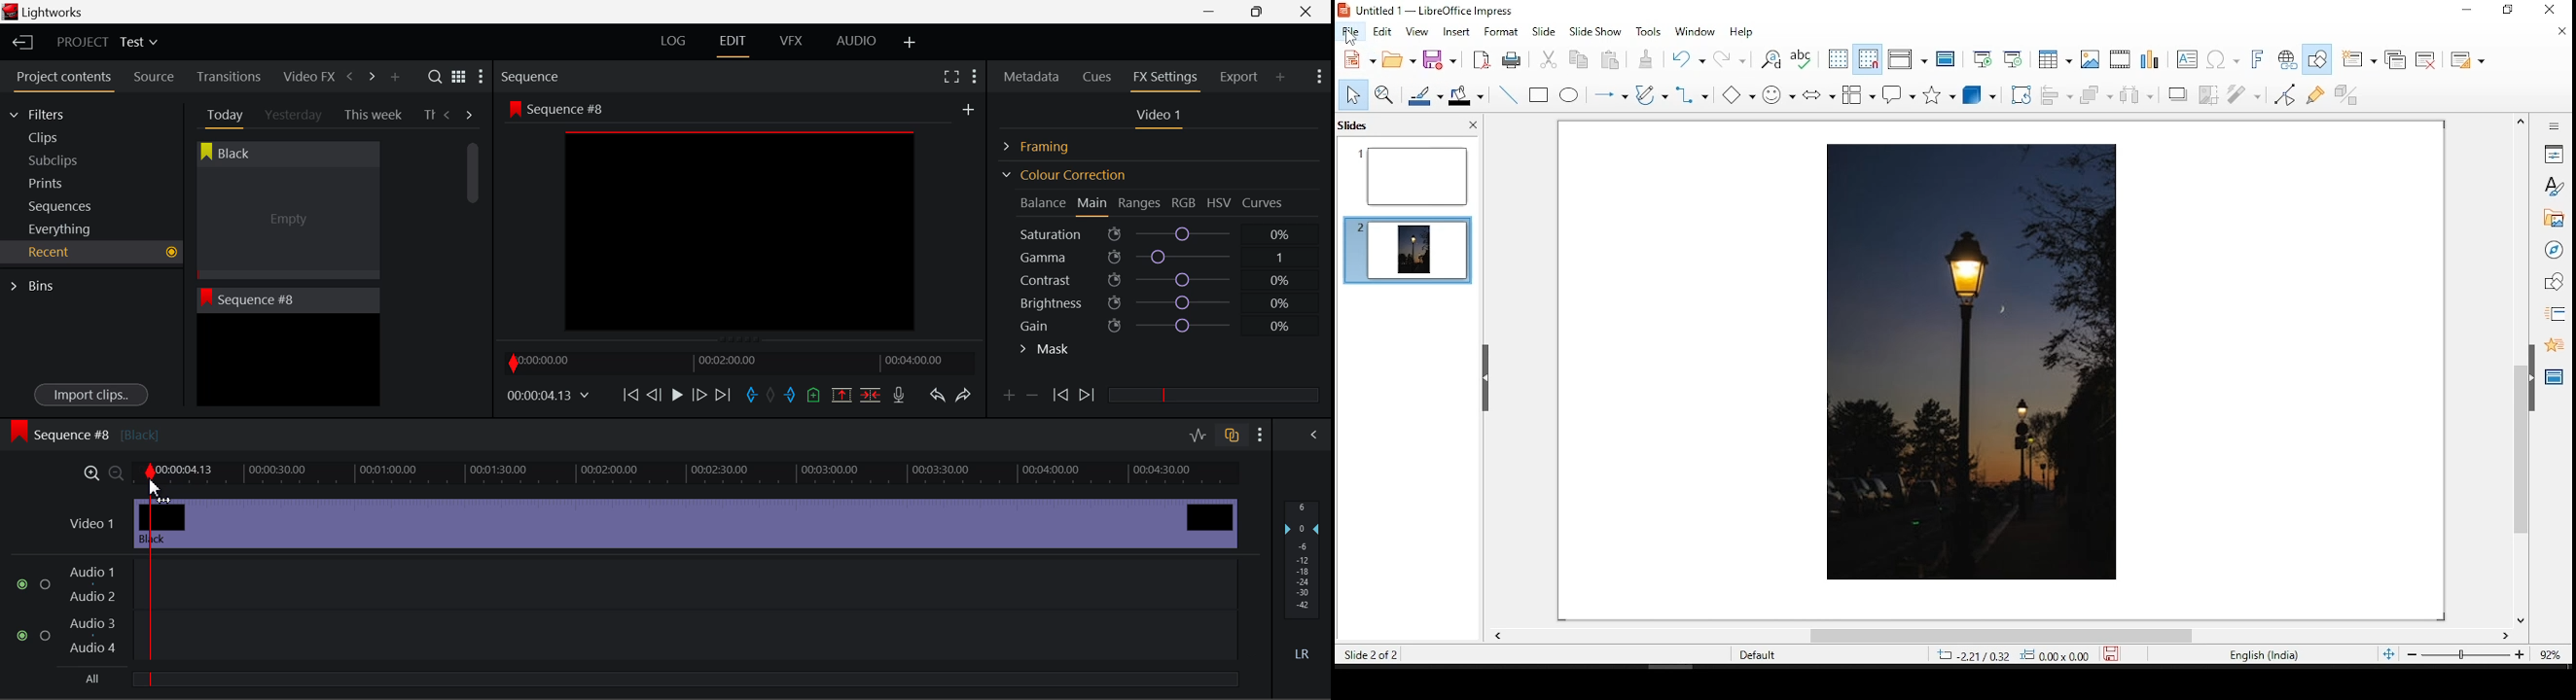 This screenshot has height=700, width=2576. Describe the element at coordinates (1413, 175) in the screenshot. I see `slide 1` at that location.